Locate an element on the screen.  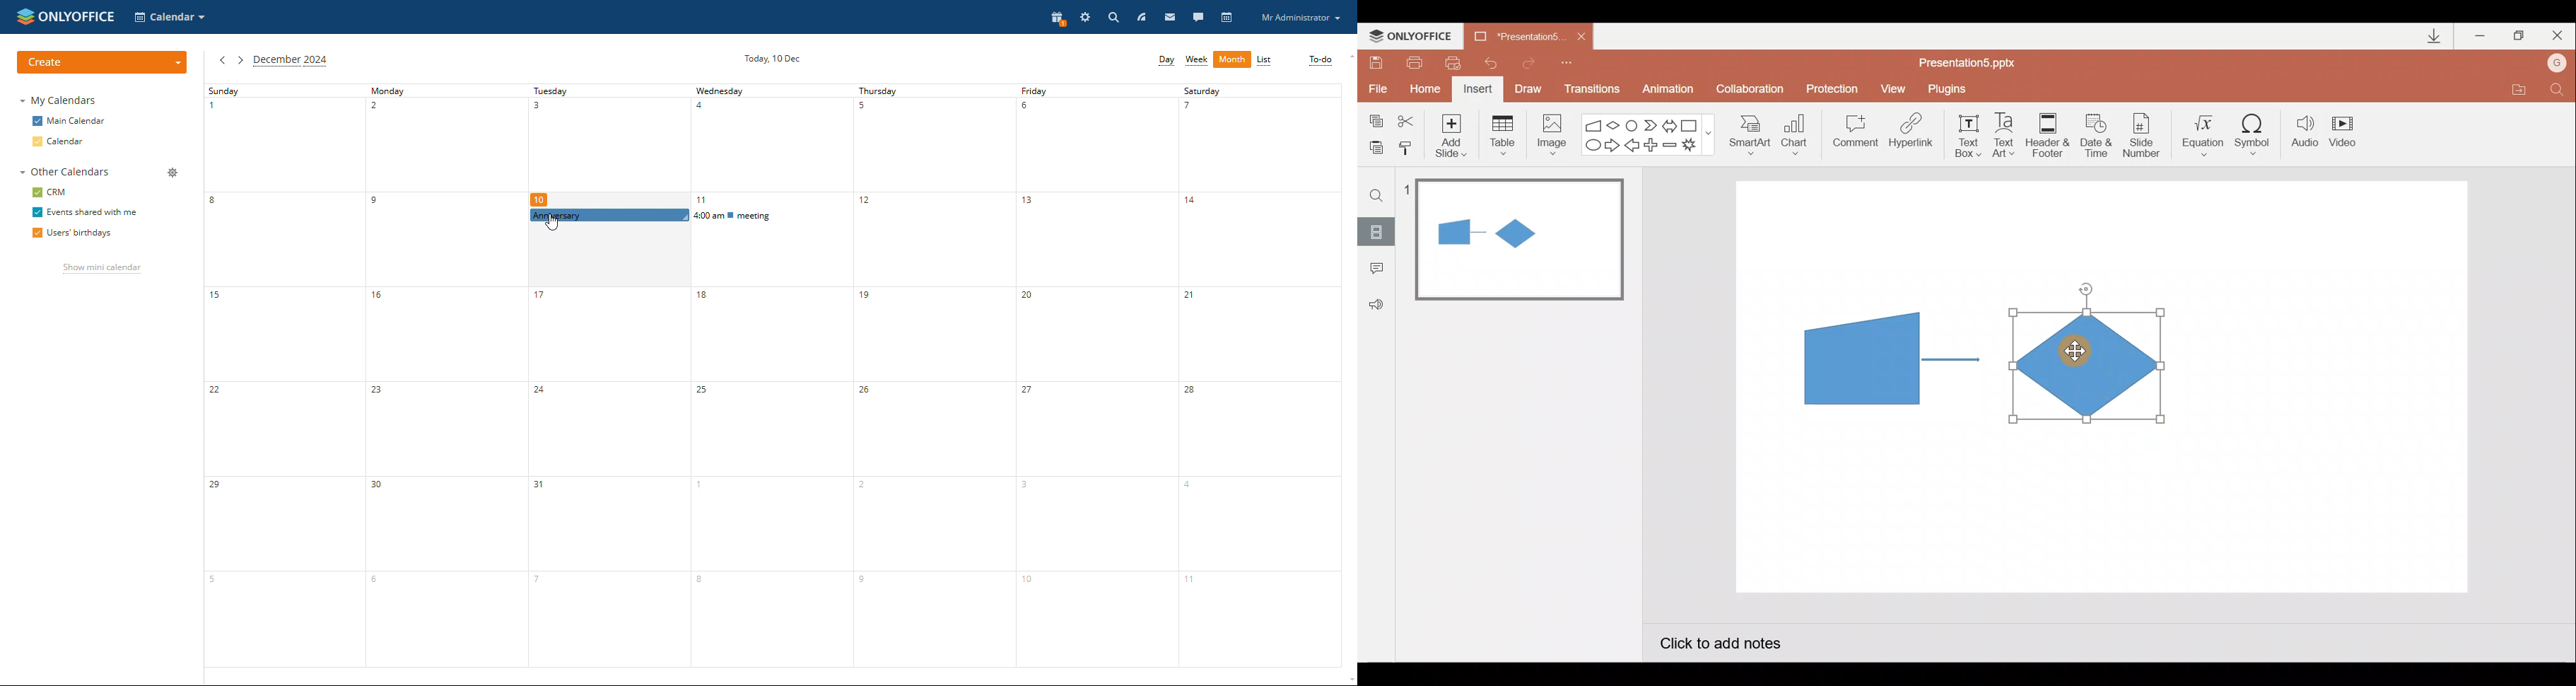
settings is located at coordinates (1086, 17).